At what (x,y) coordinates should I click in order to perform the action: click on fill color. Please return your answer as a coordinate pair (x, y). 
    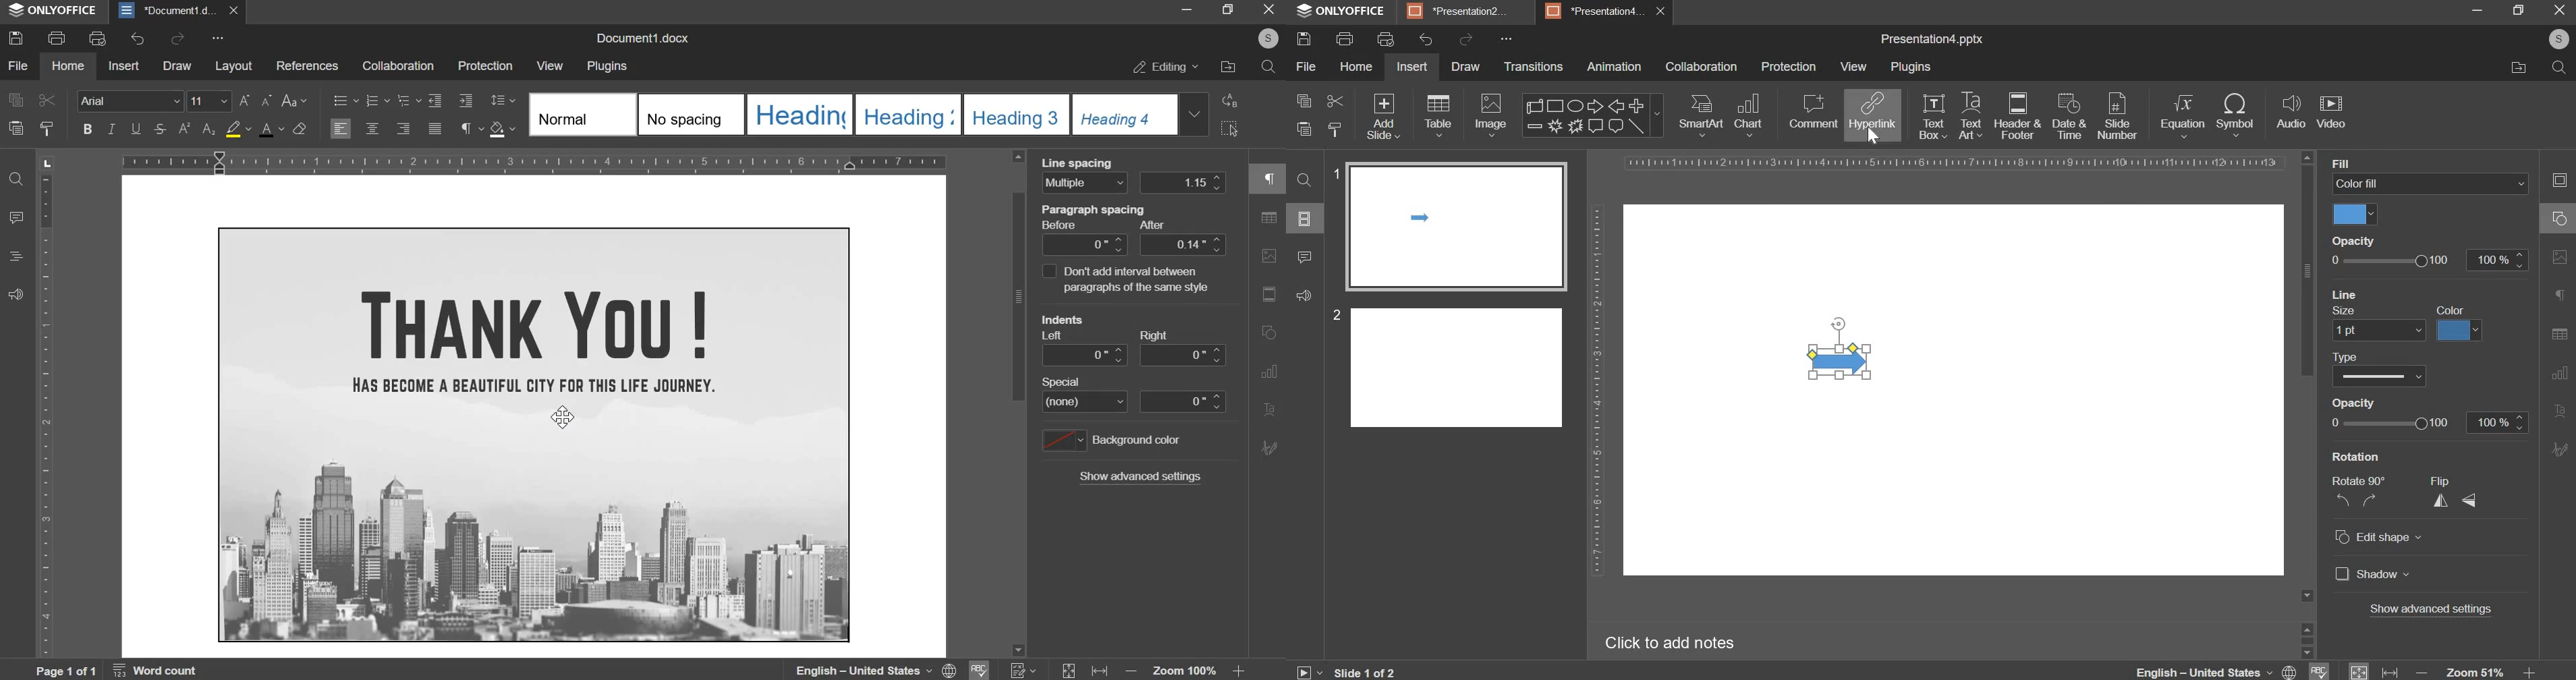
    Looking at the image, I should click on (239, 128).